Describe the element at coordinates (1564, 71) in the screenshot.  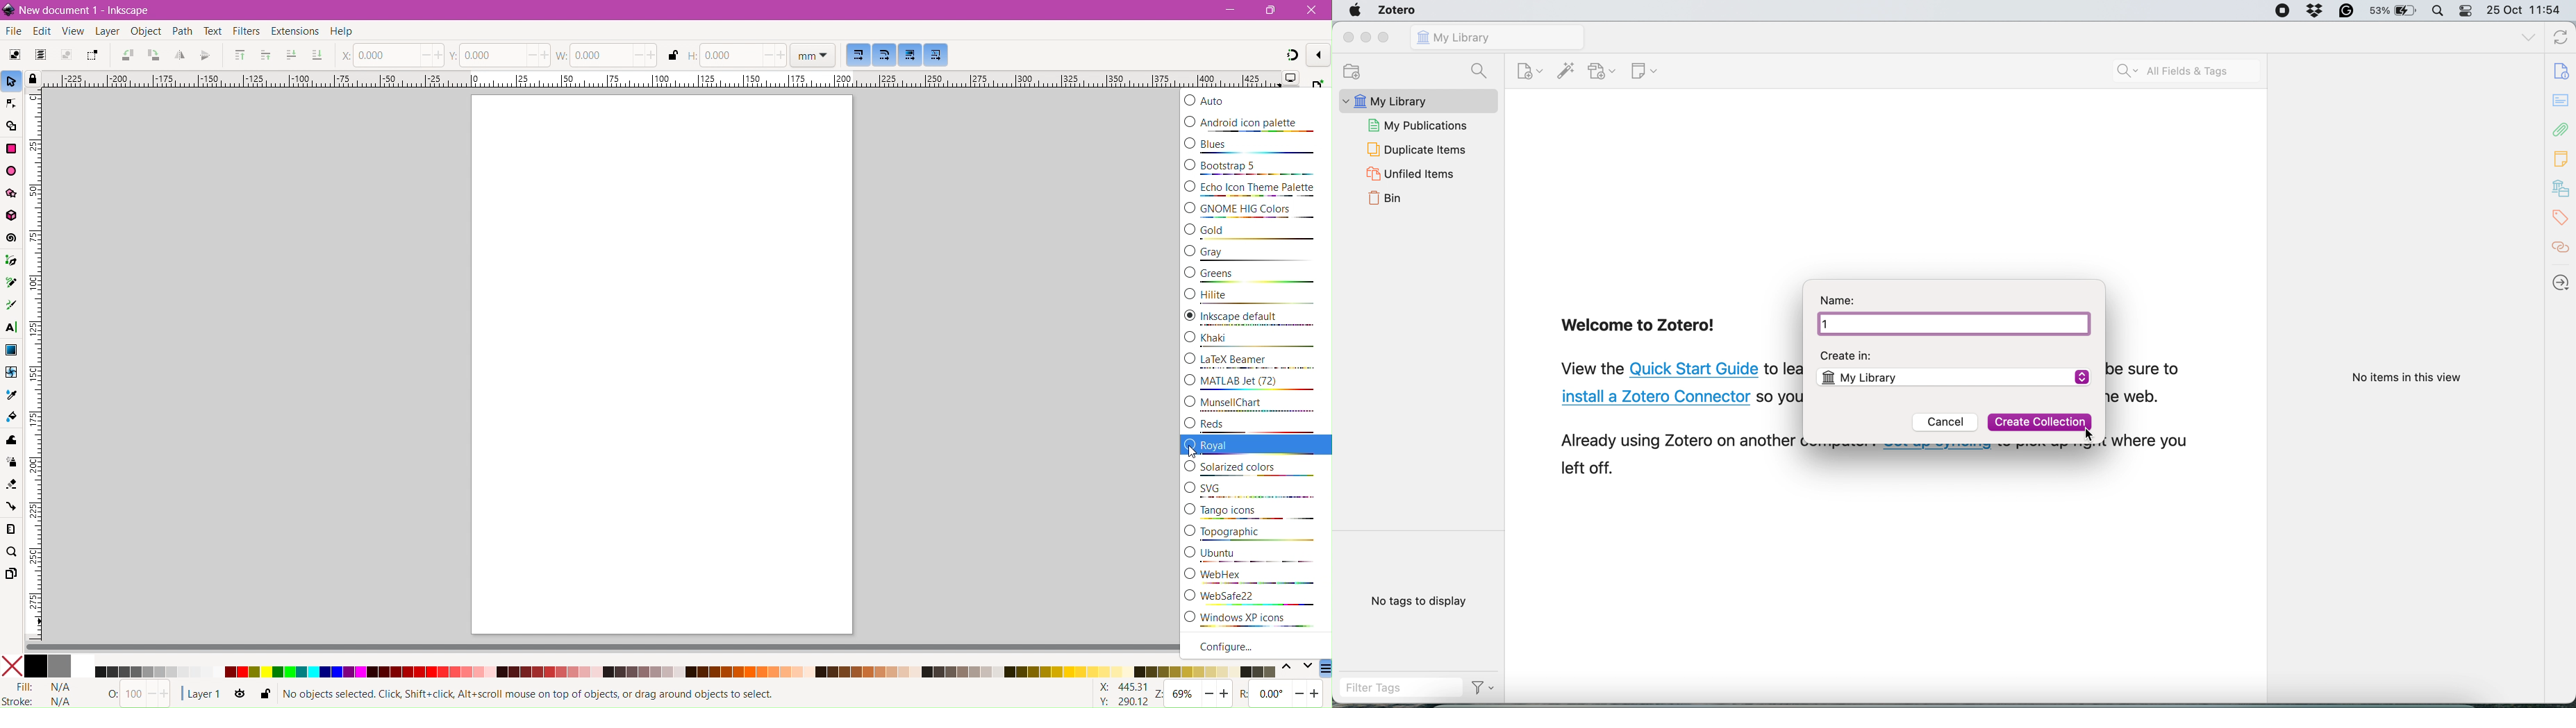
I see `add item` at that location.